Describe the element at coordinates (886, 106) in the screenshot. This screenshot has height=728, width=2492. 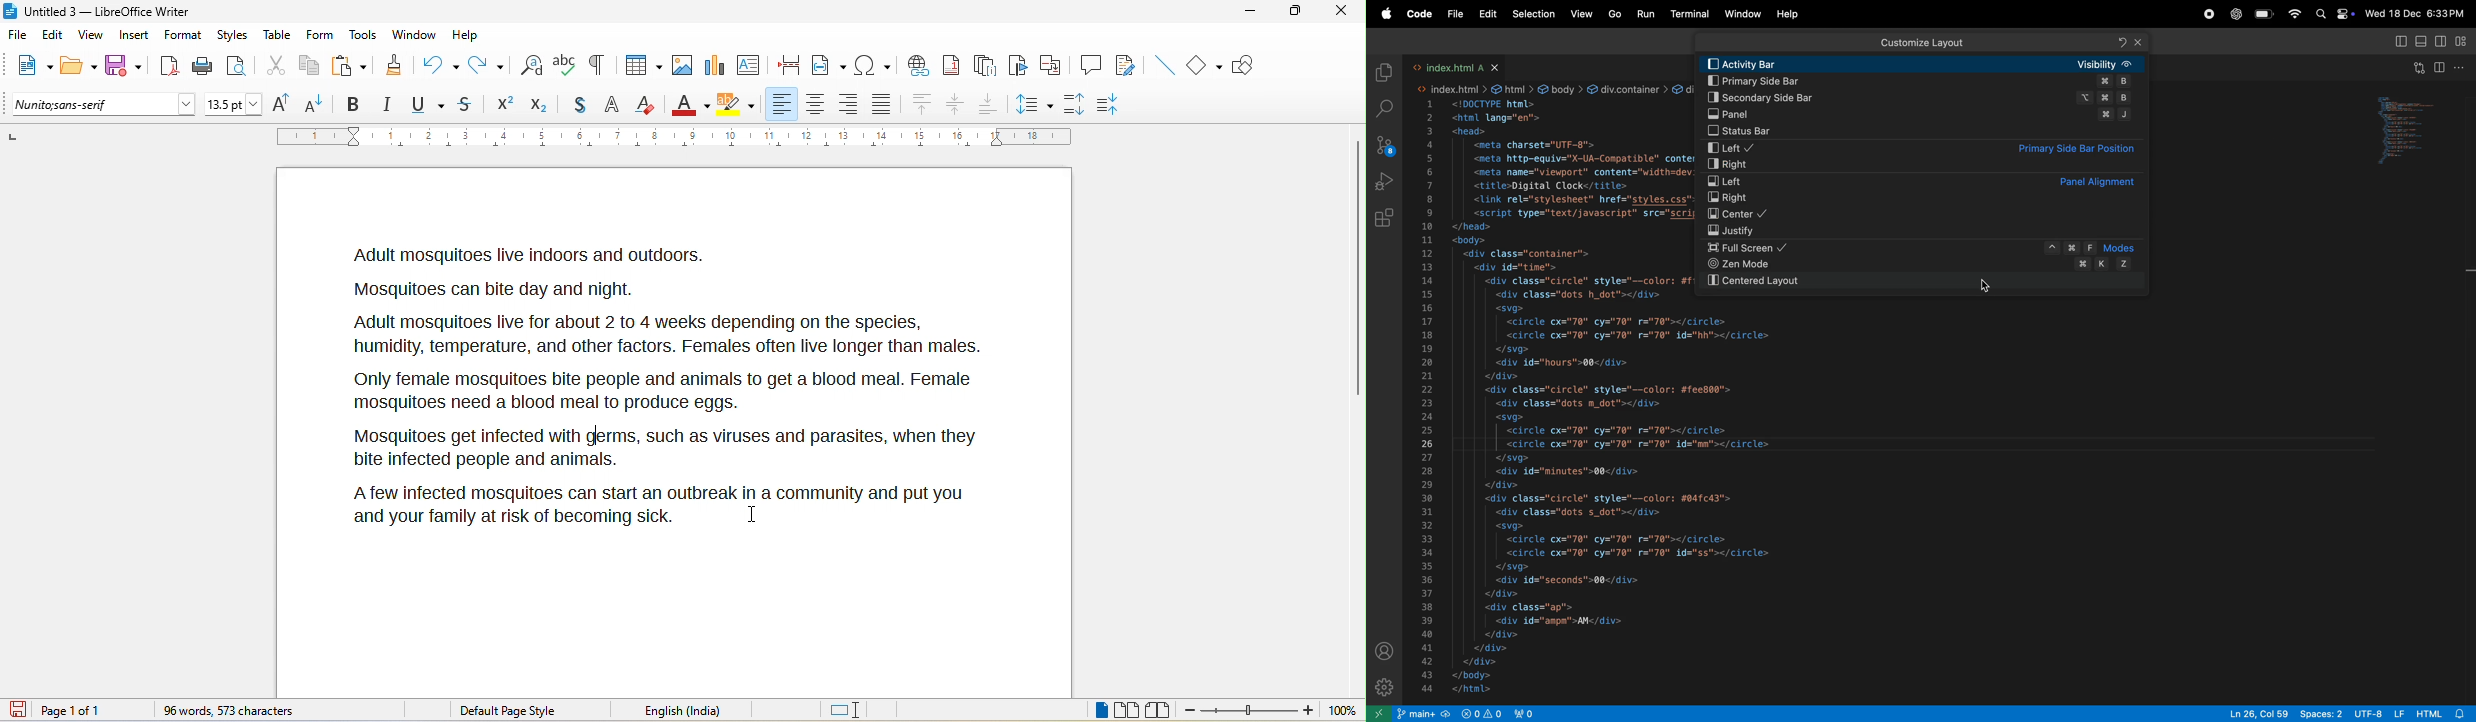
I see `justified` at that location.